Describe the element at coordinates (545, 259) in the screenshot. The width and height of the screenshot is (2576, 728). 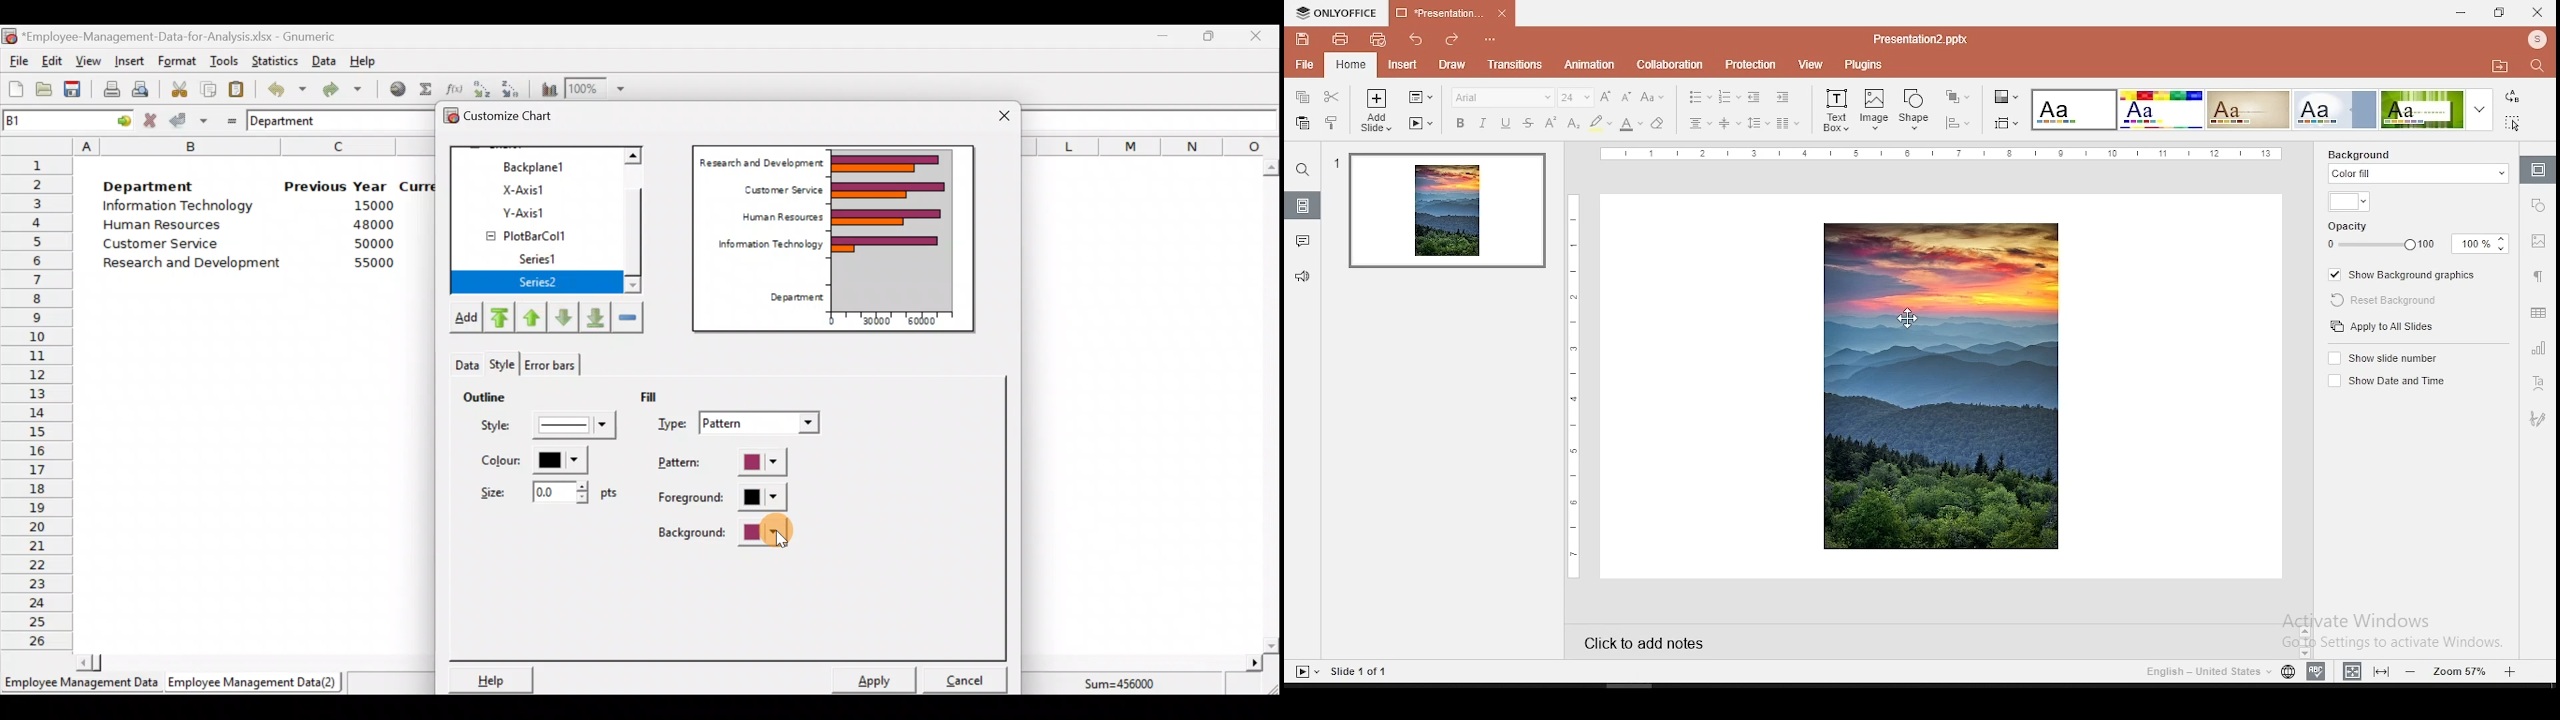
I see `Series1` at that location.